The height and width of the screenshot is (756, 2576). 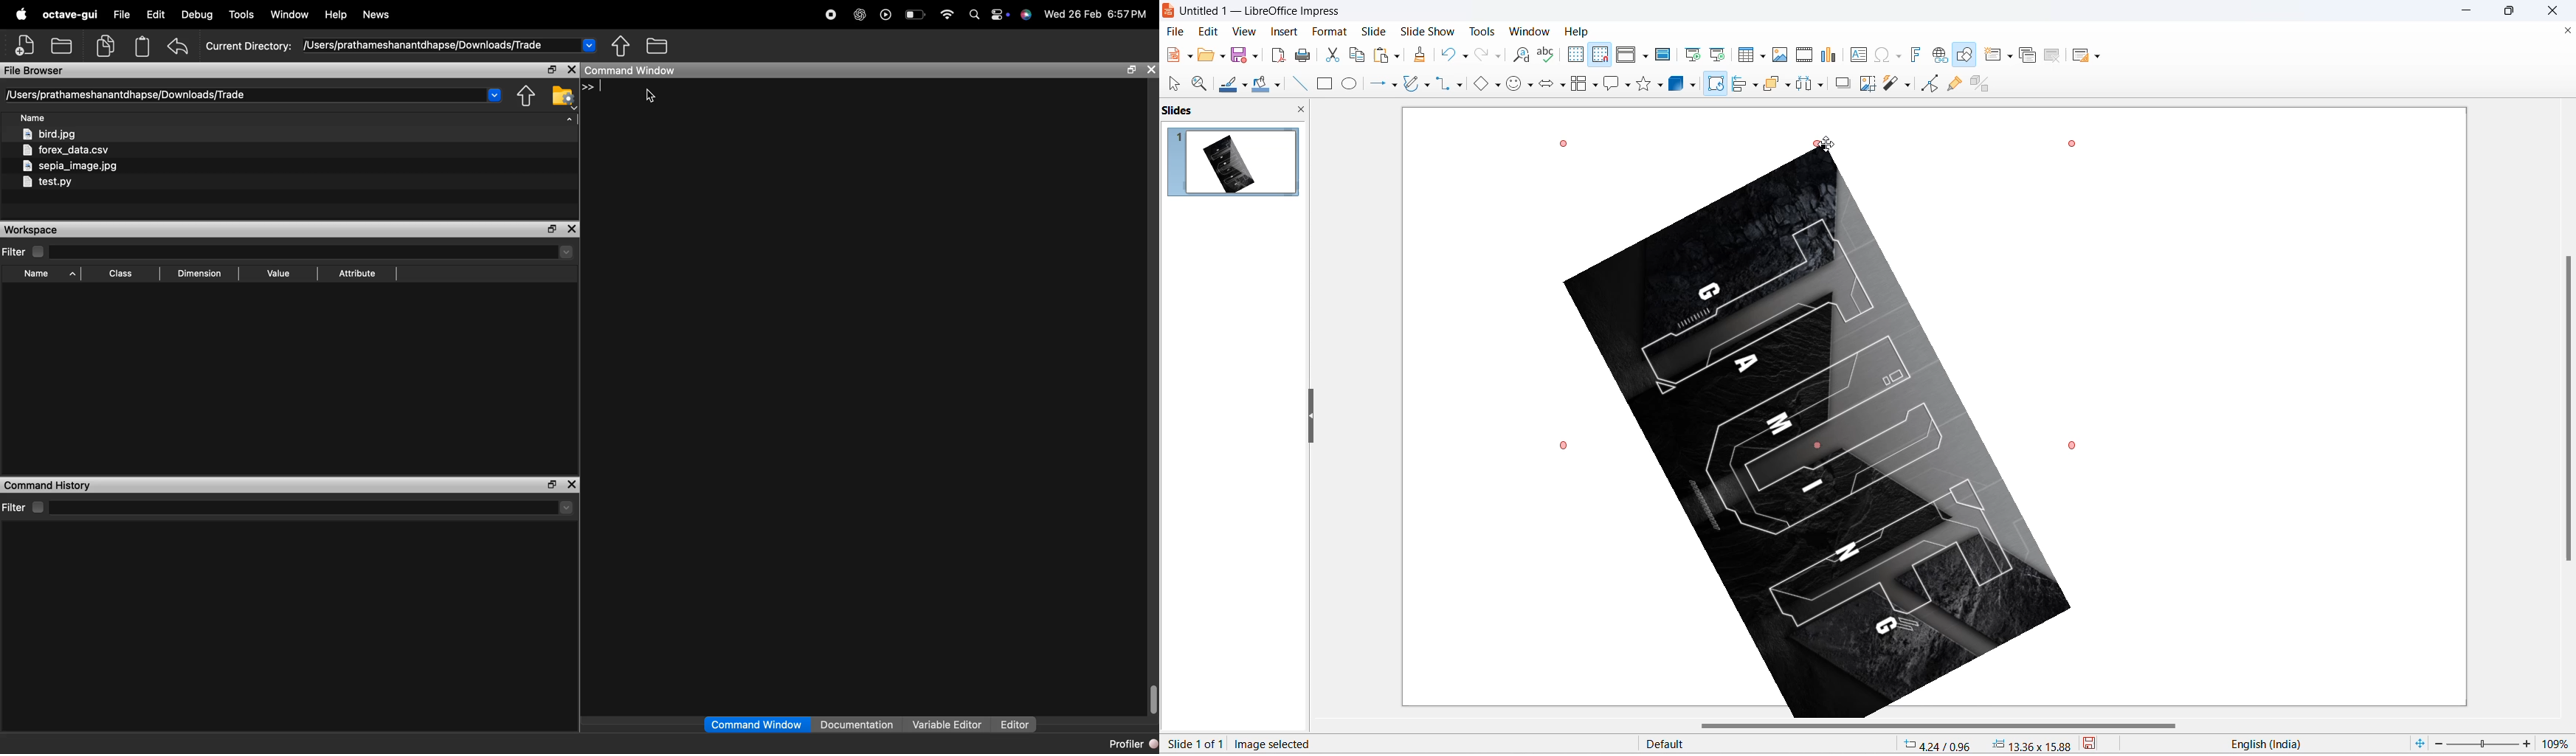 I want to click on snap to grid, so click(x=1600, y=56).